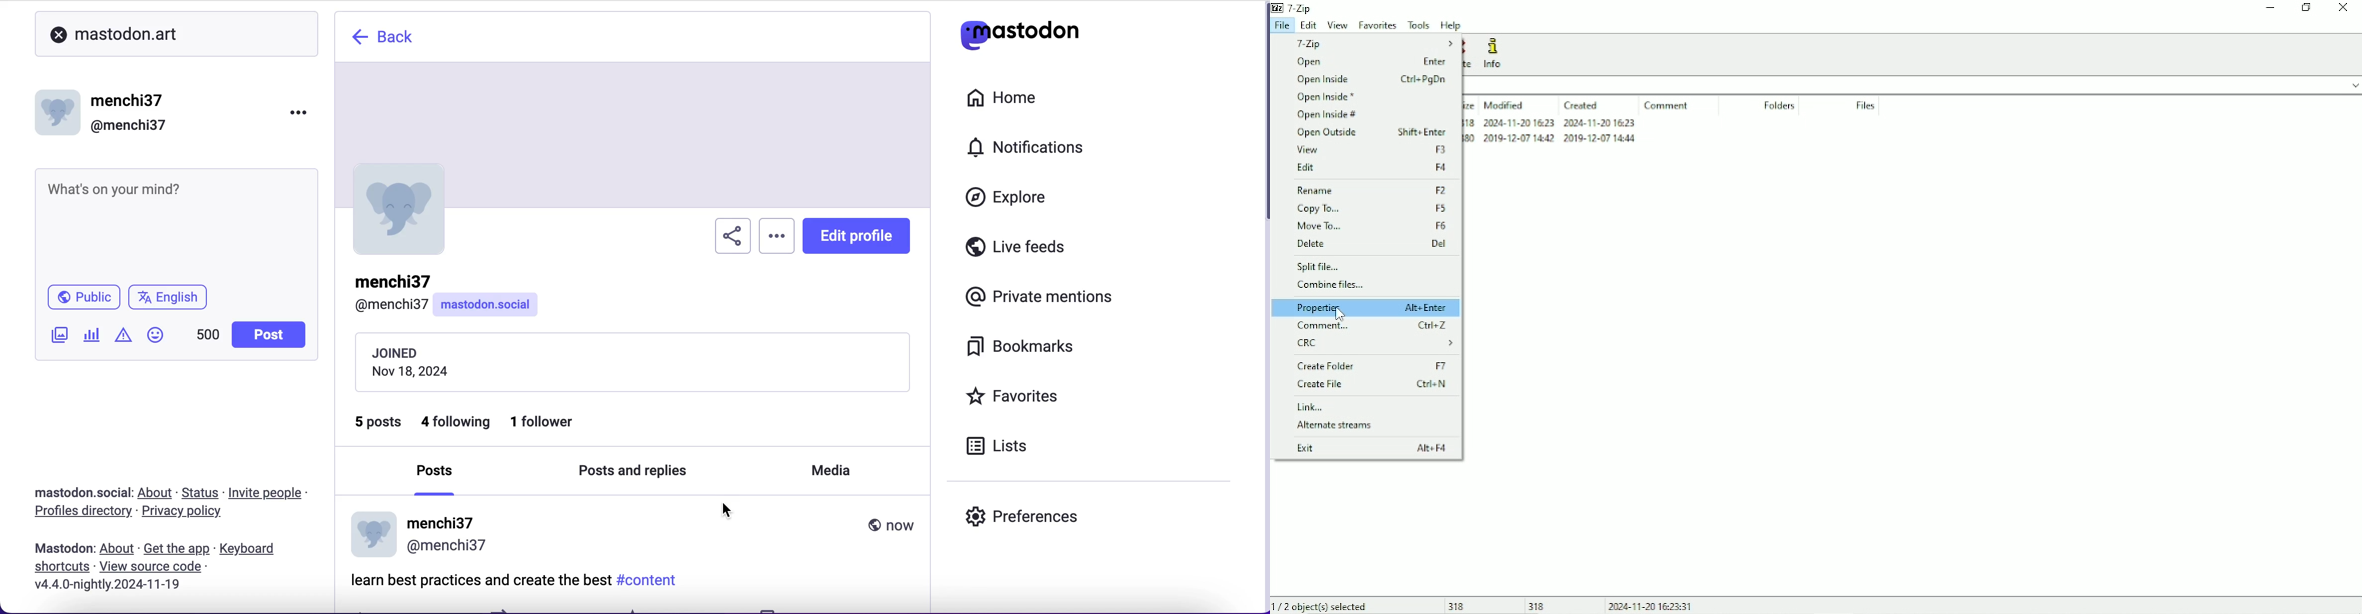 This screenshot has width=2380, height=616. Describe the element at coordinates (1373, 149) in the screenshot. I see `View` at that location.